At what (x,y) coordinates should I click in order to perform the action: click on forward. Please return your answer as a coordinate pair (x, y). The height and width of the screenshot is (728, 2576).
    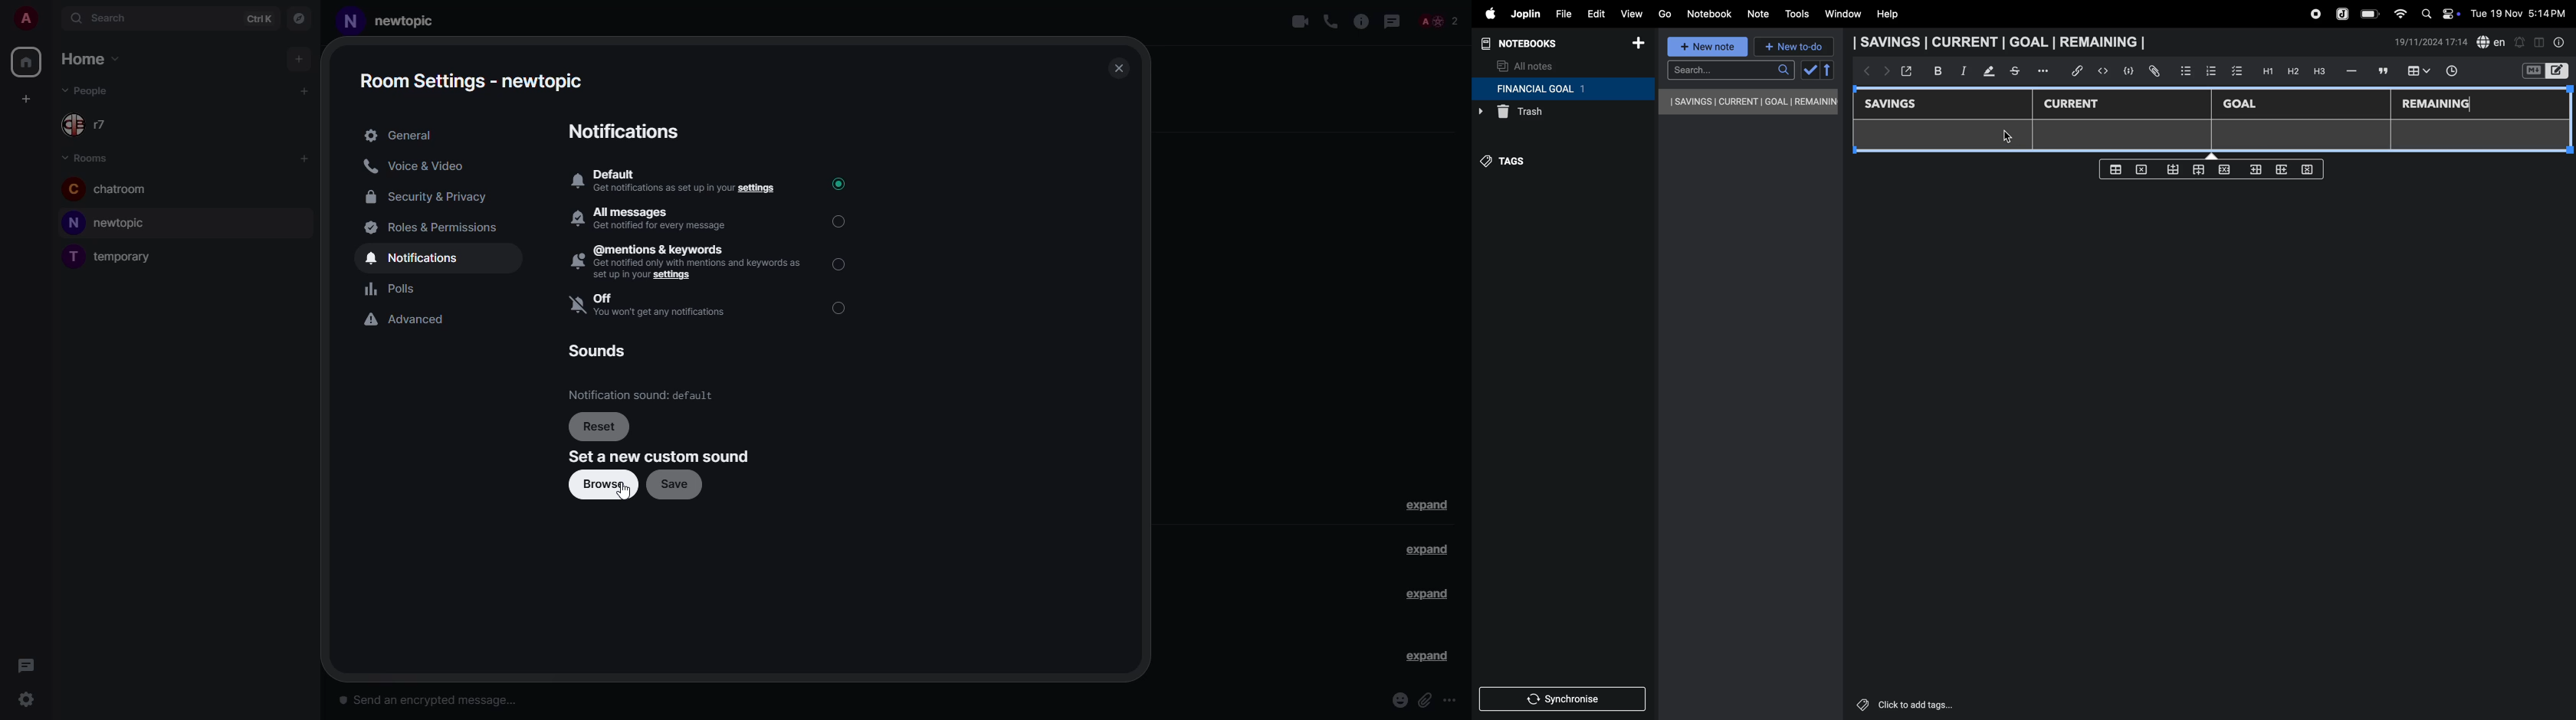
    Looking at the image, I should click on (1884, 73).